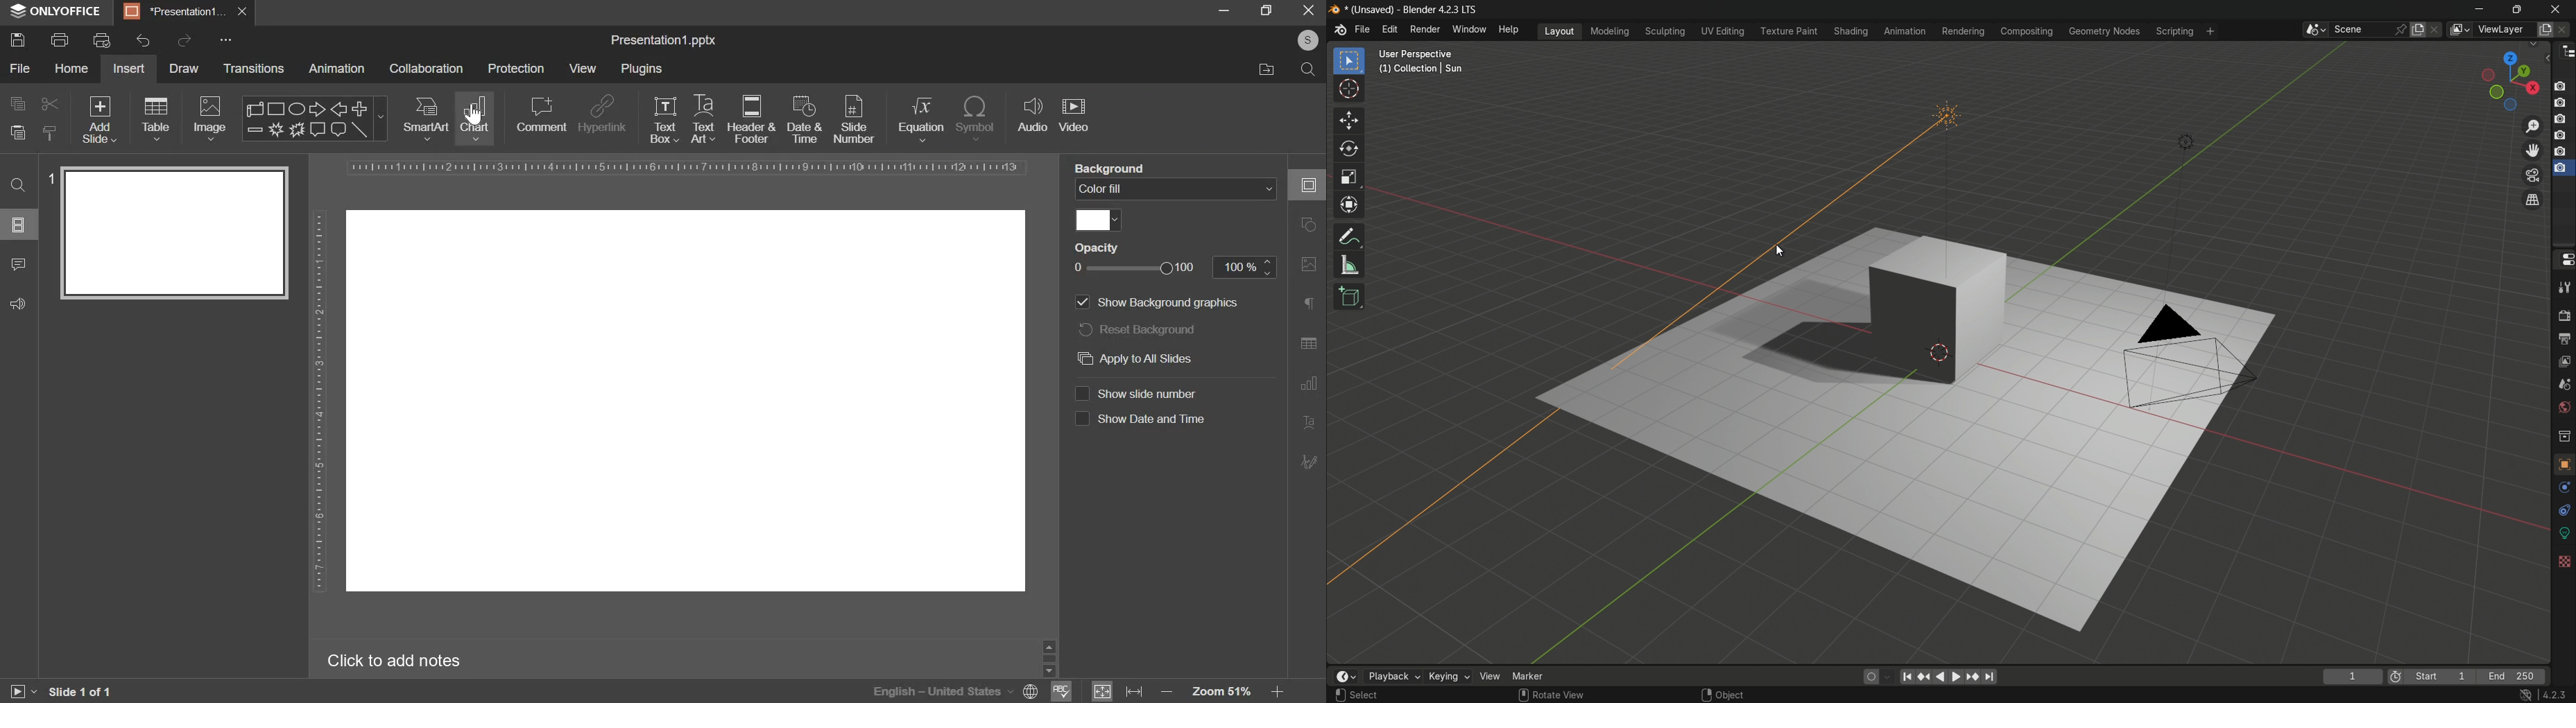 This screenshot has height=728, width=2576. I want to click on slide preview, so click(174, 234).